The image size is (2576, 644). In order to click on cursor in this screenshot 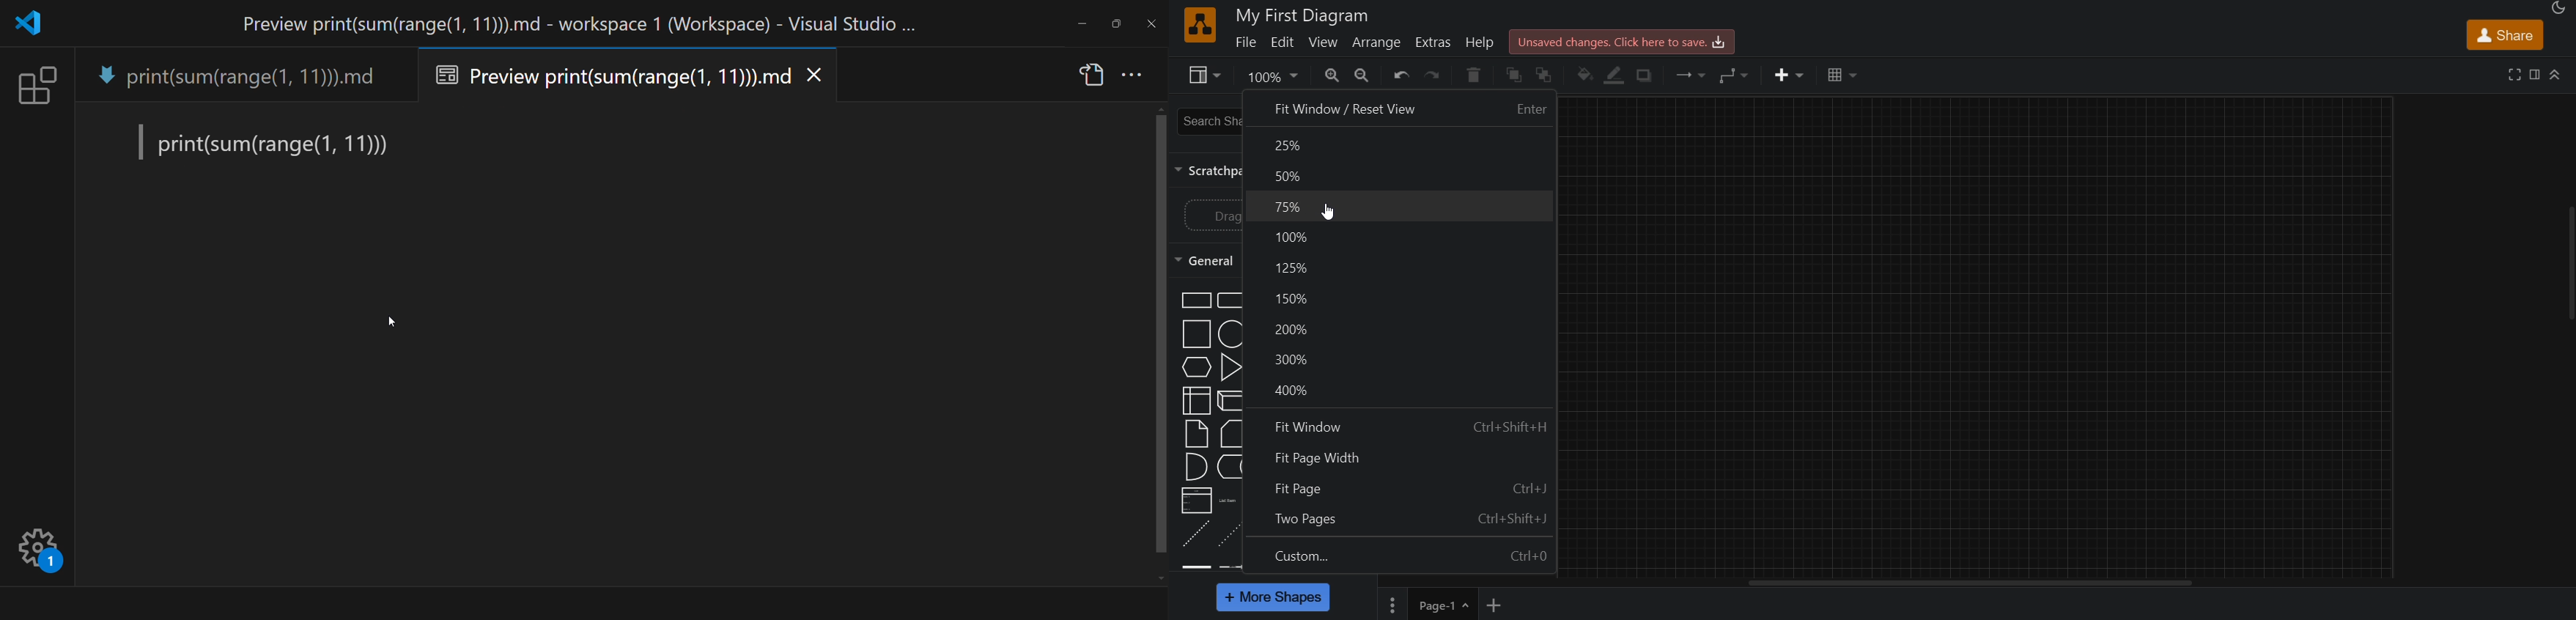, I will do `click(1324, 213)`.